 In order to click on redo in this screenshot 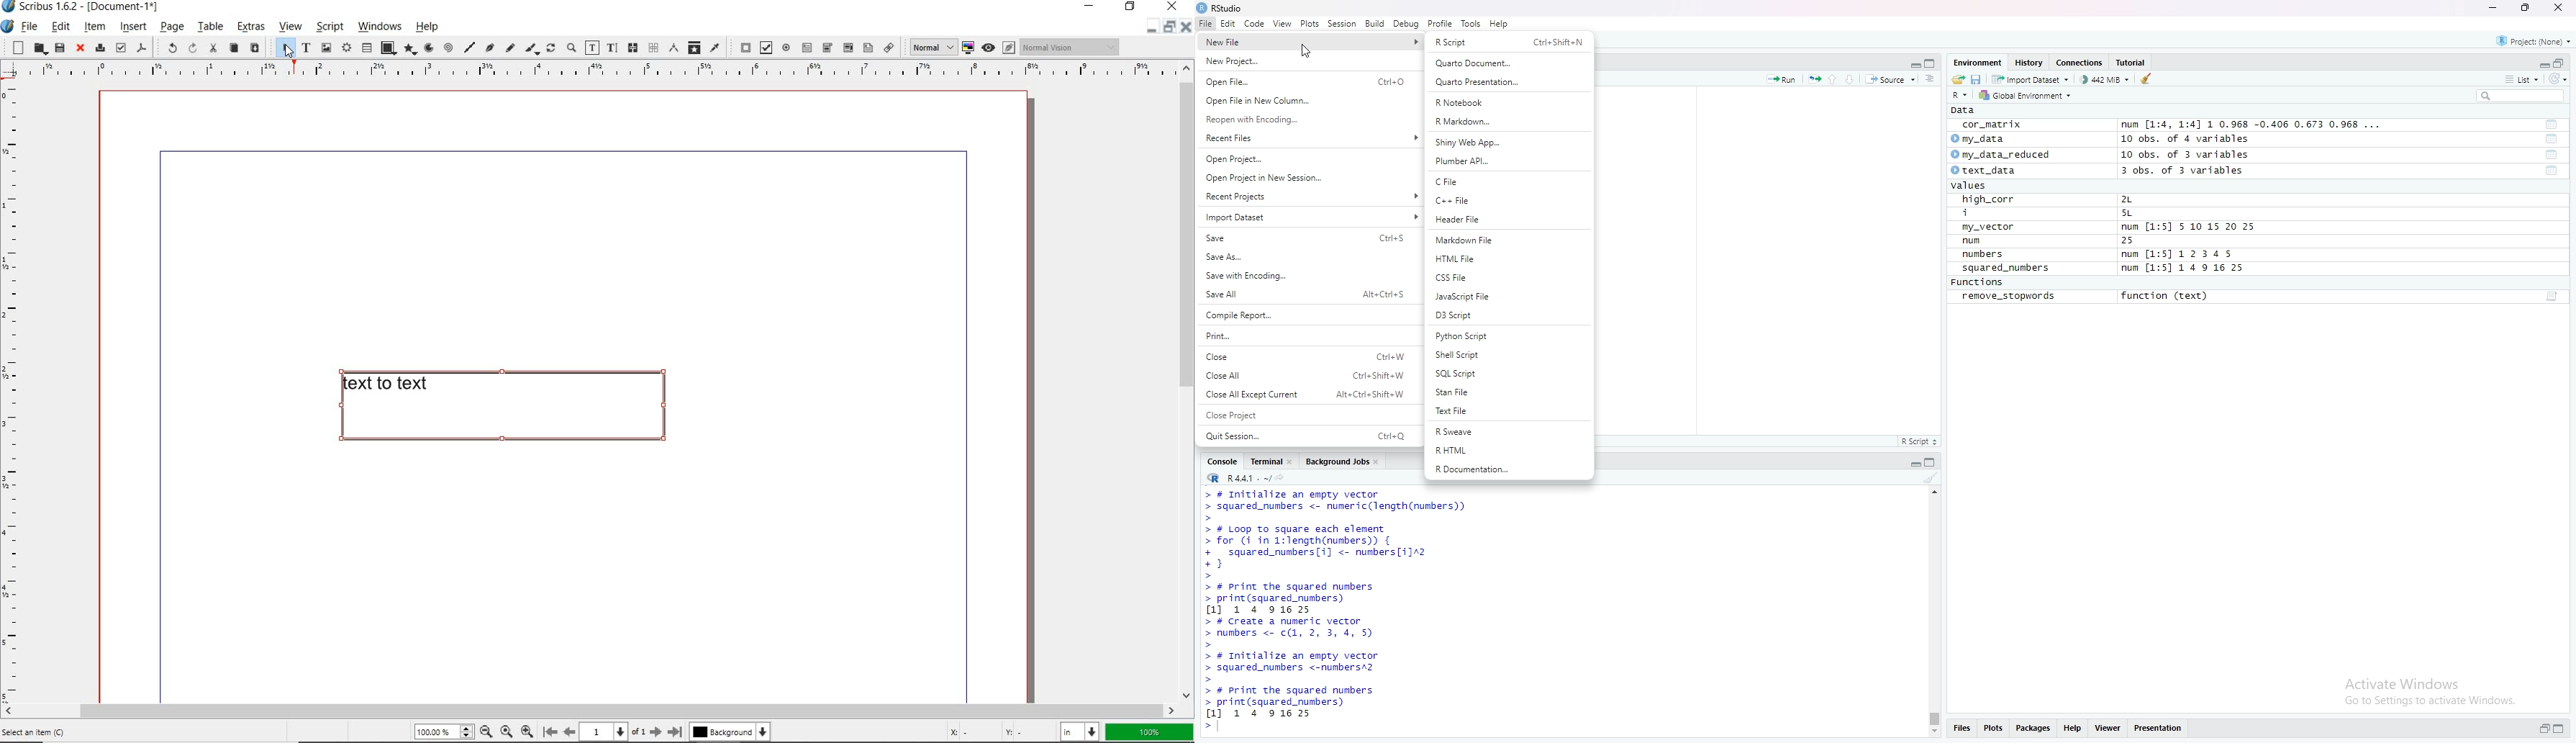, I will do `click(191, 48)`.